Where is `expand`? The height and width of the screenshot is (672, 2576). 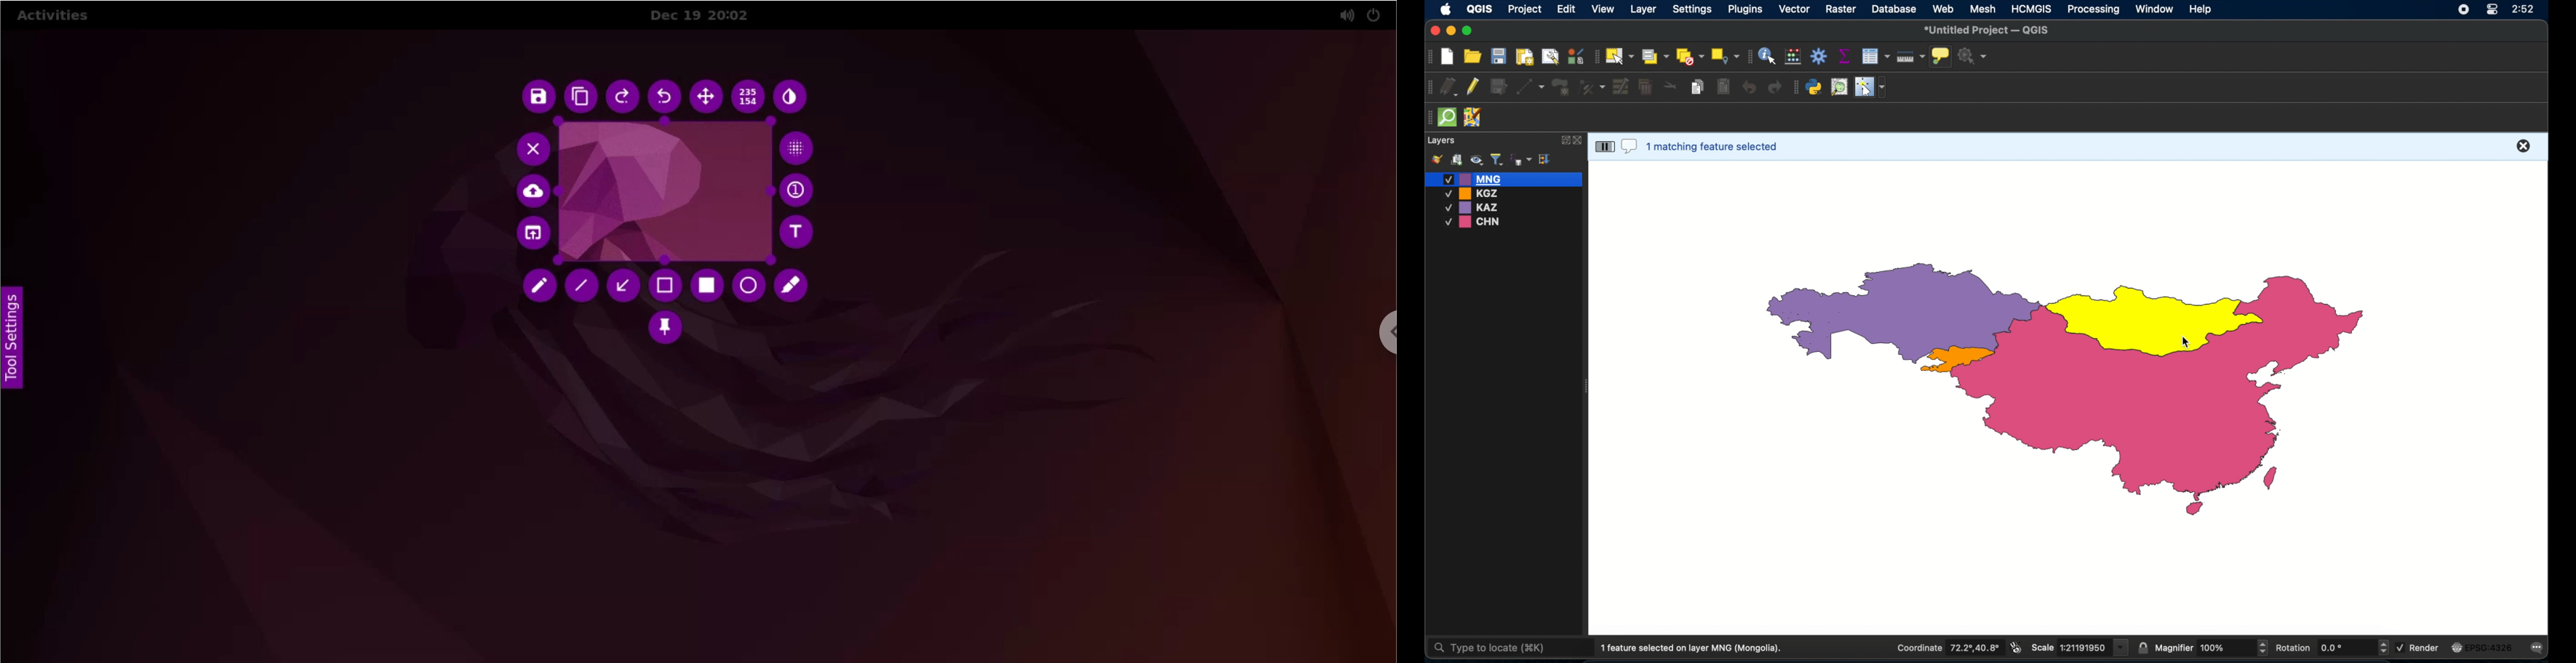 expand is located at coordinates (1563, 140).